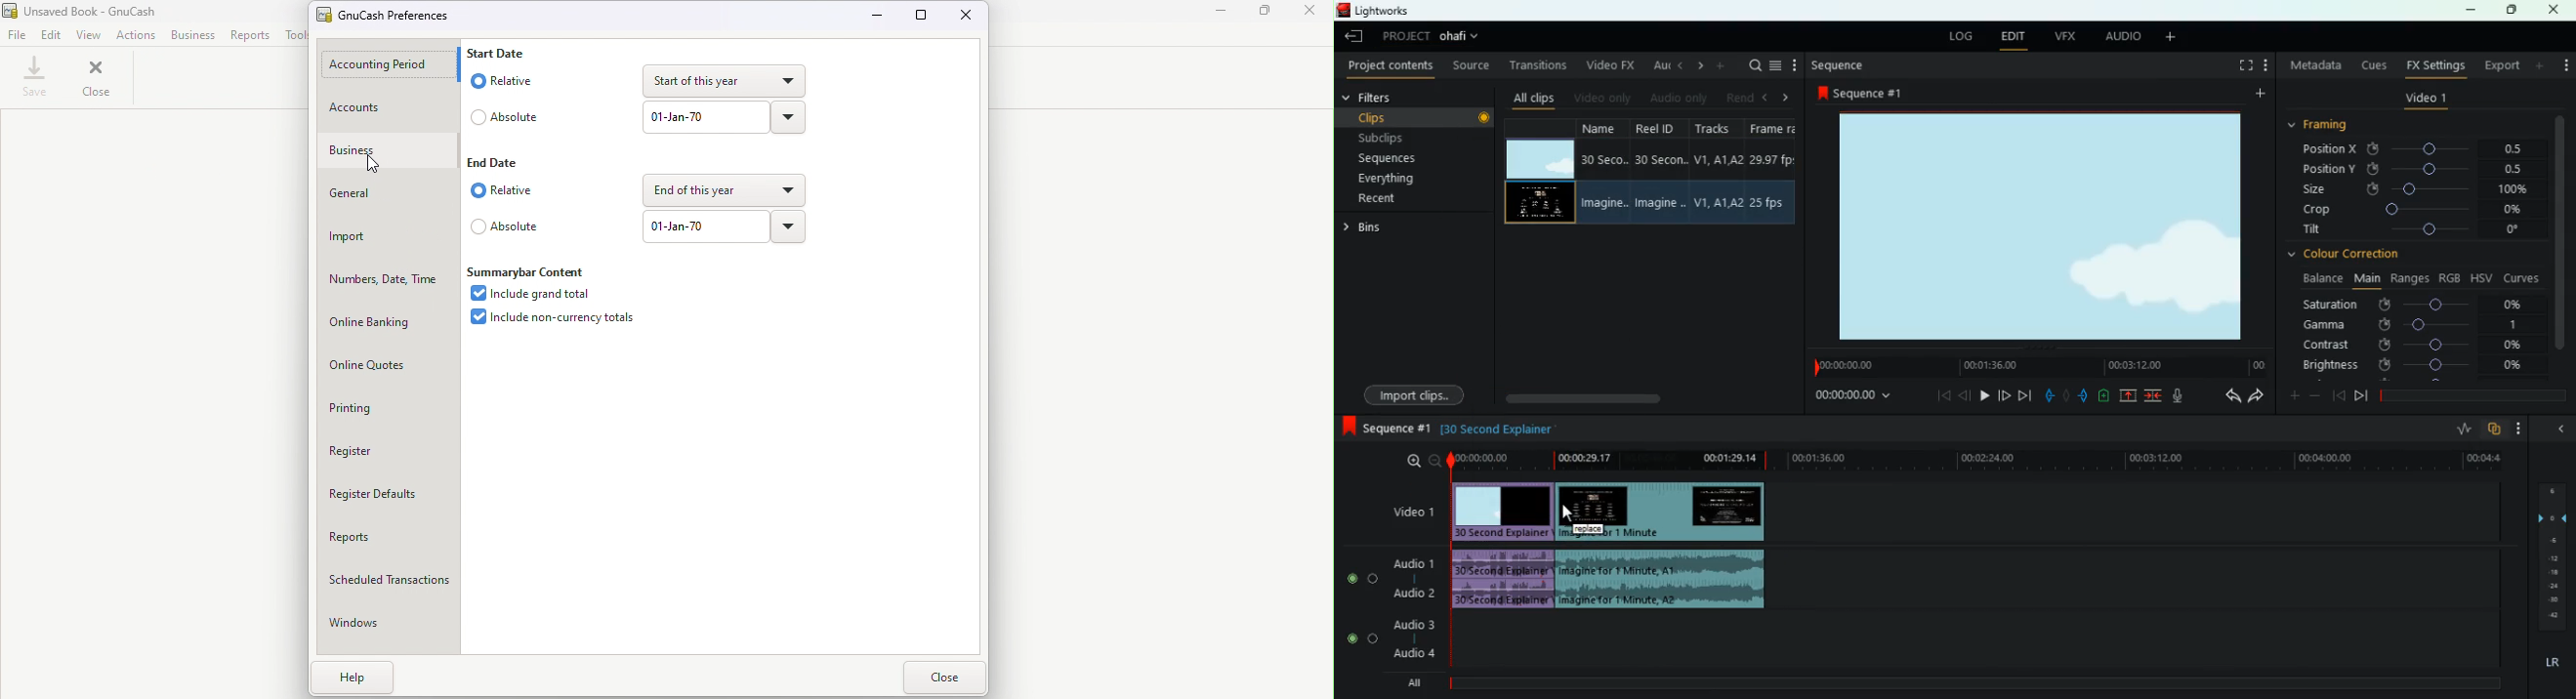  Describe the element at coordinates (2317, 65) in the screenshot. I see `metadata` at that location.